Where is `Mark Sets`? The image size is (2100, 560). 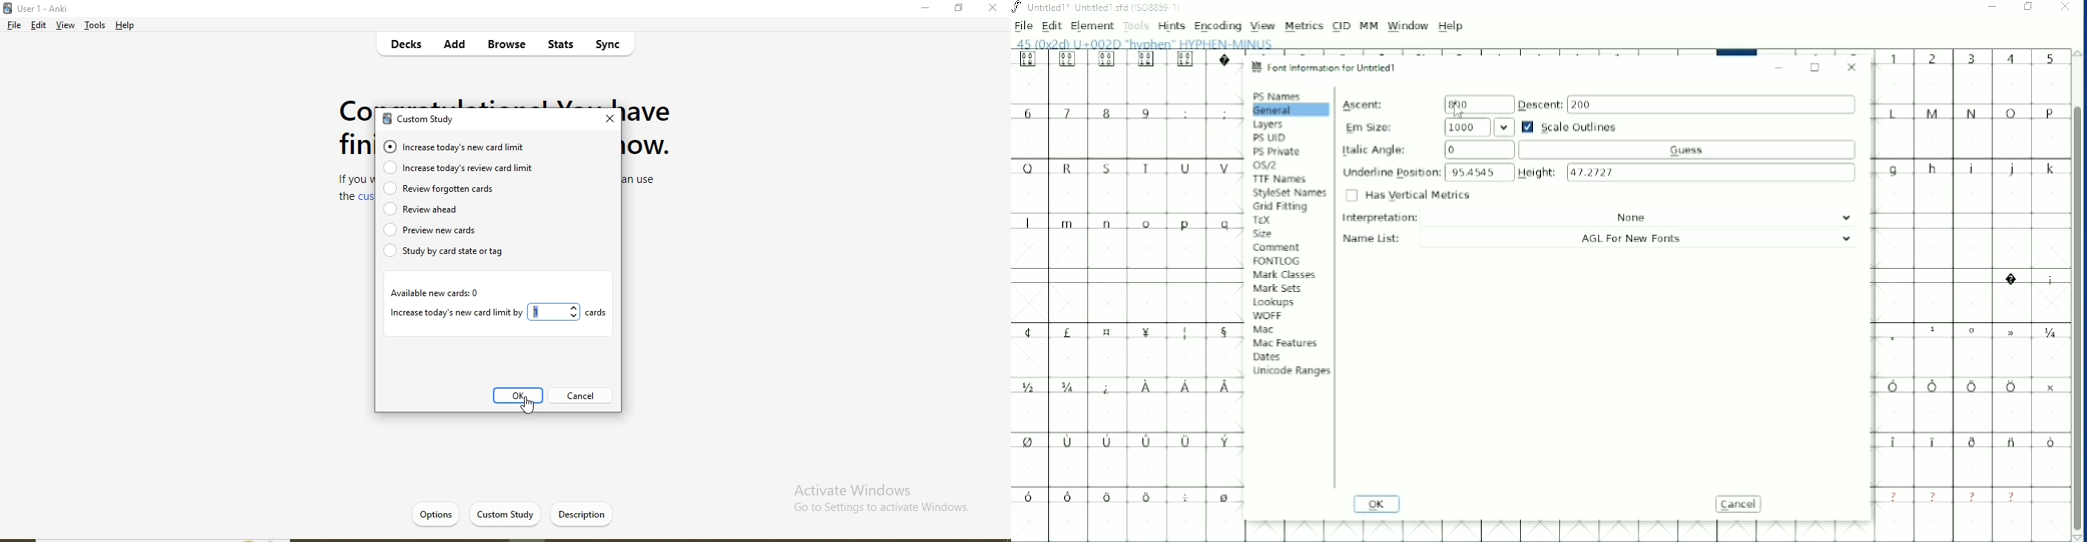
Mark Sets is located at coordinates (1279, 290).